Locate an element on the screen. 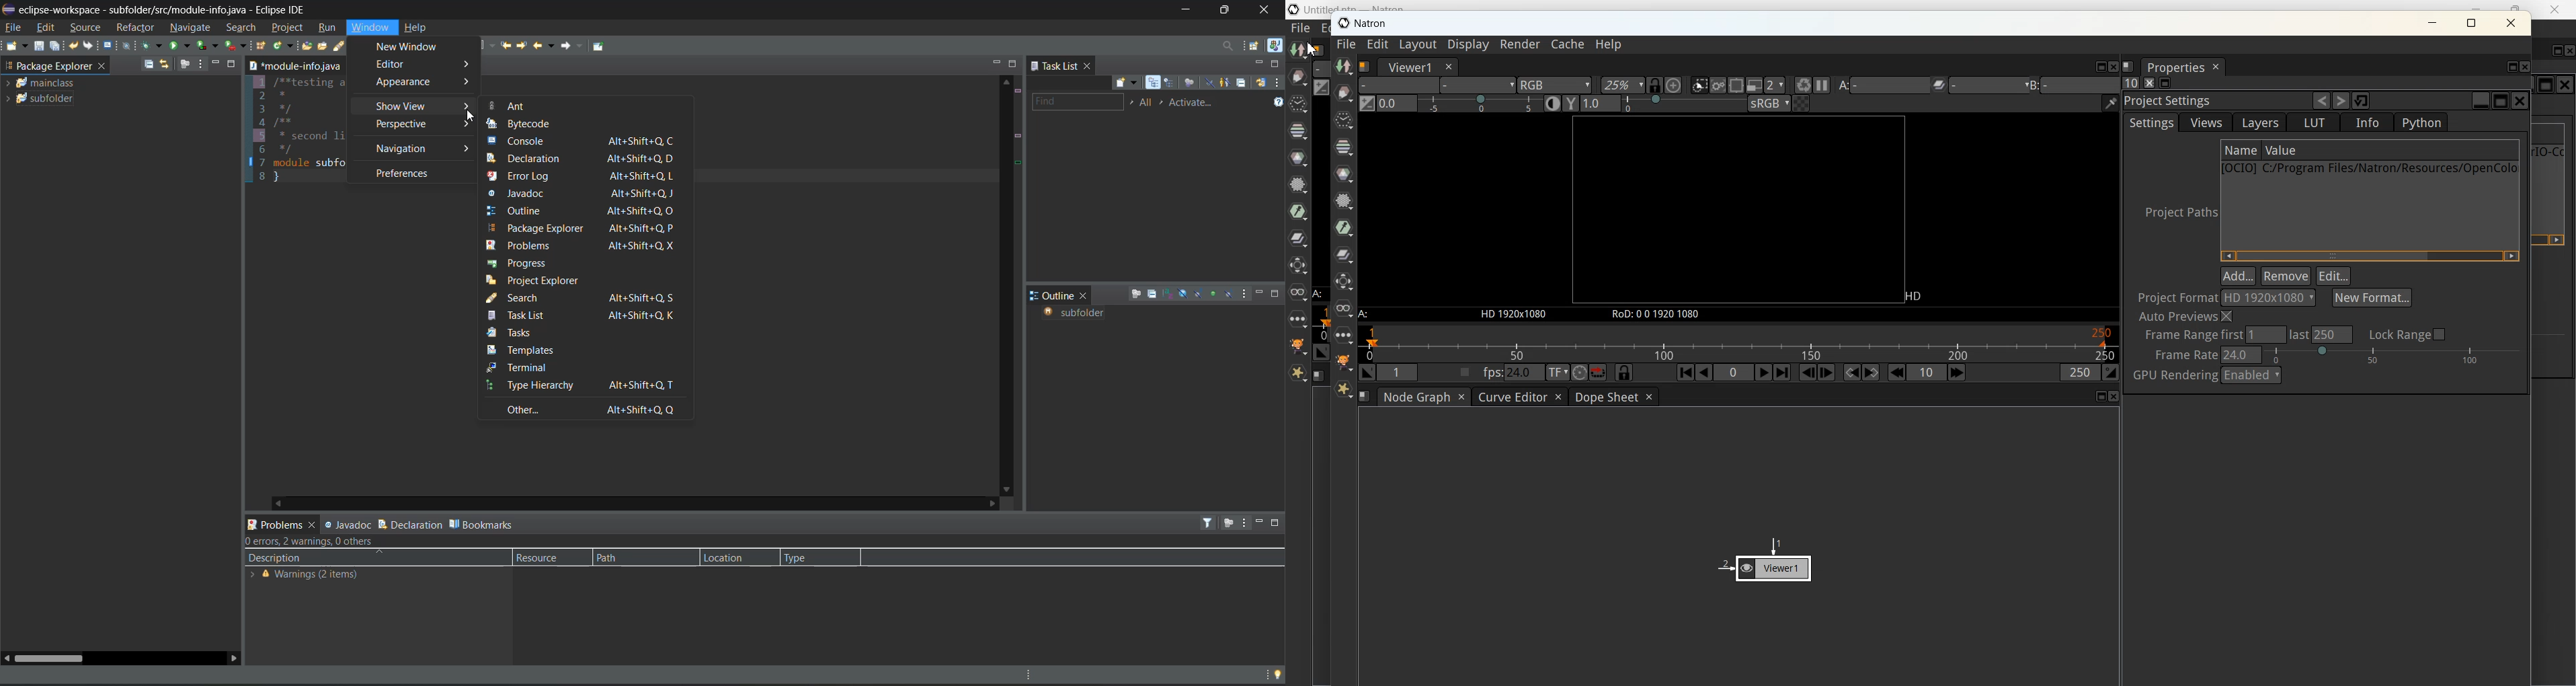  next edit location is located at coordinates (524, 47).